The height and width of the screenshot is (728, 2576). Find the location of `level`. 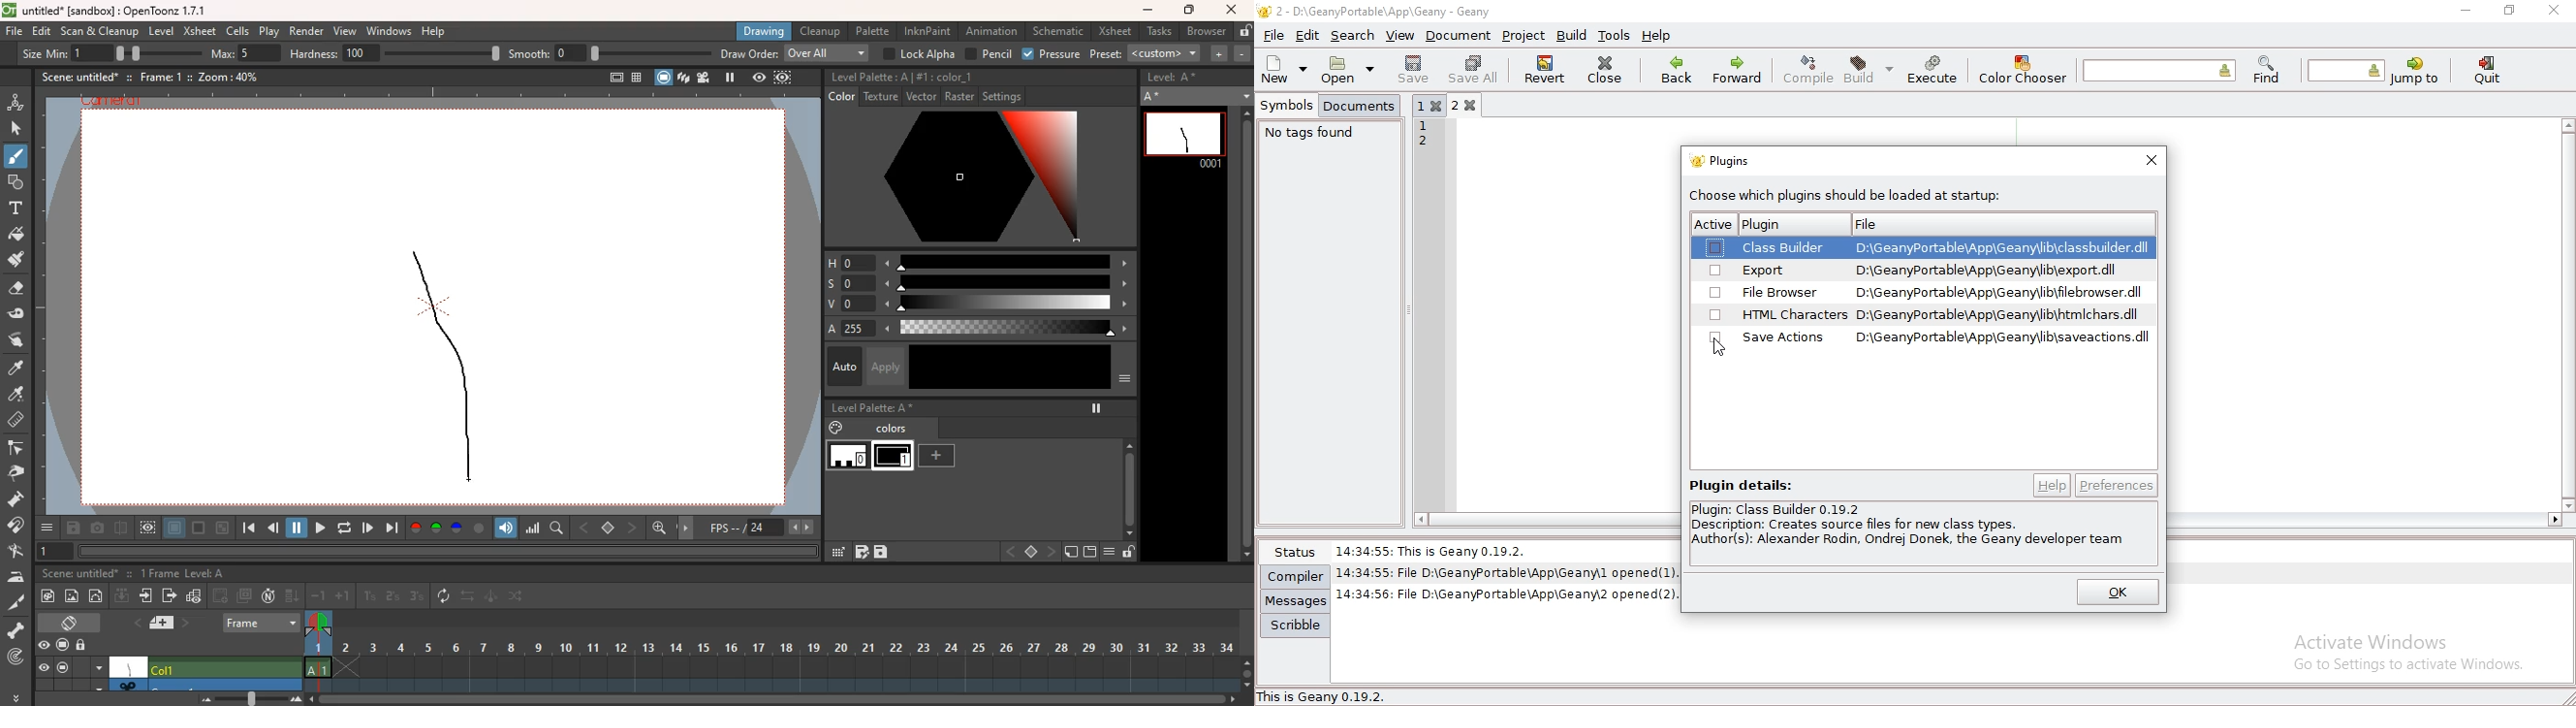

level is located at coordinates (849, 458).